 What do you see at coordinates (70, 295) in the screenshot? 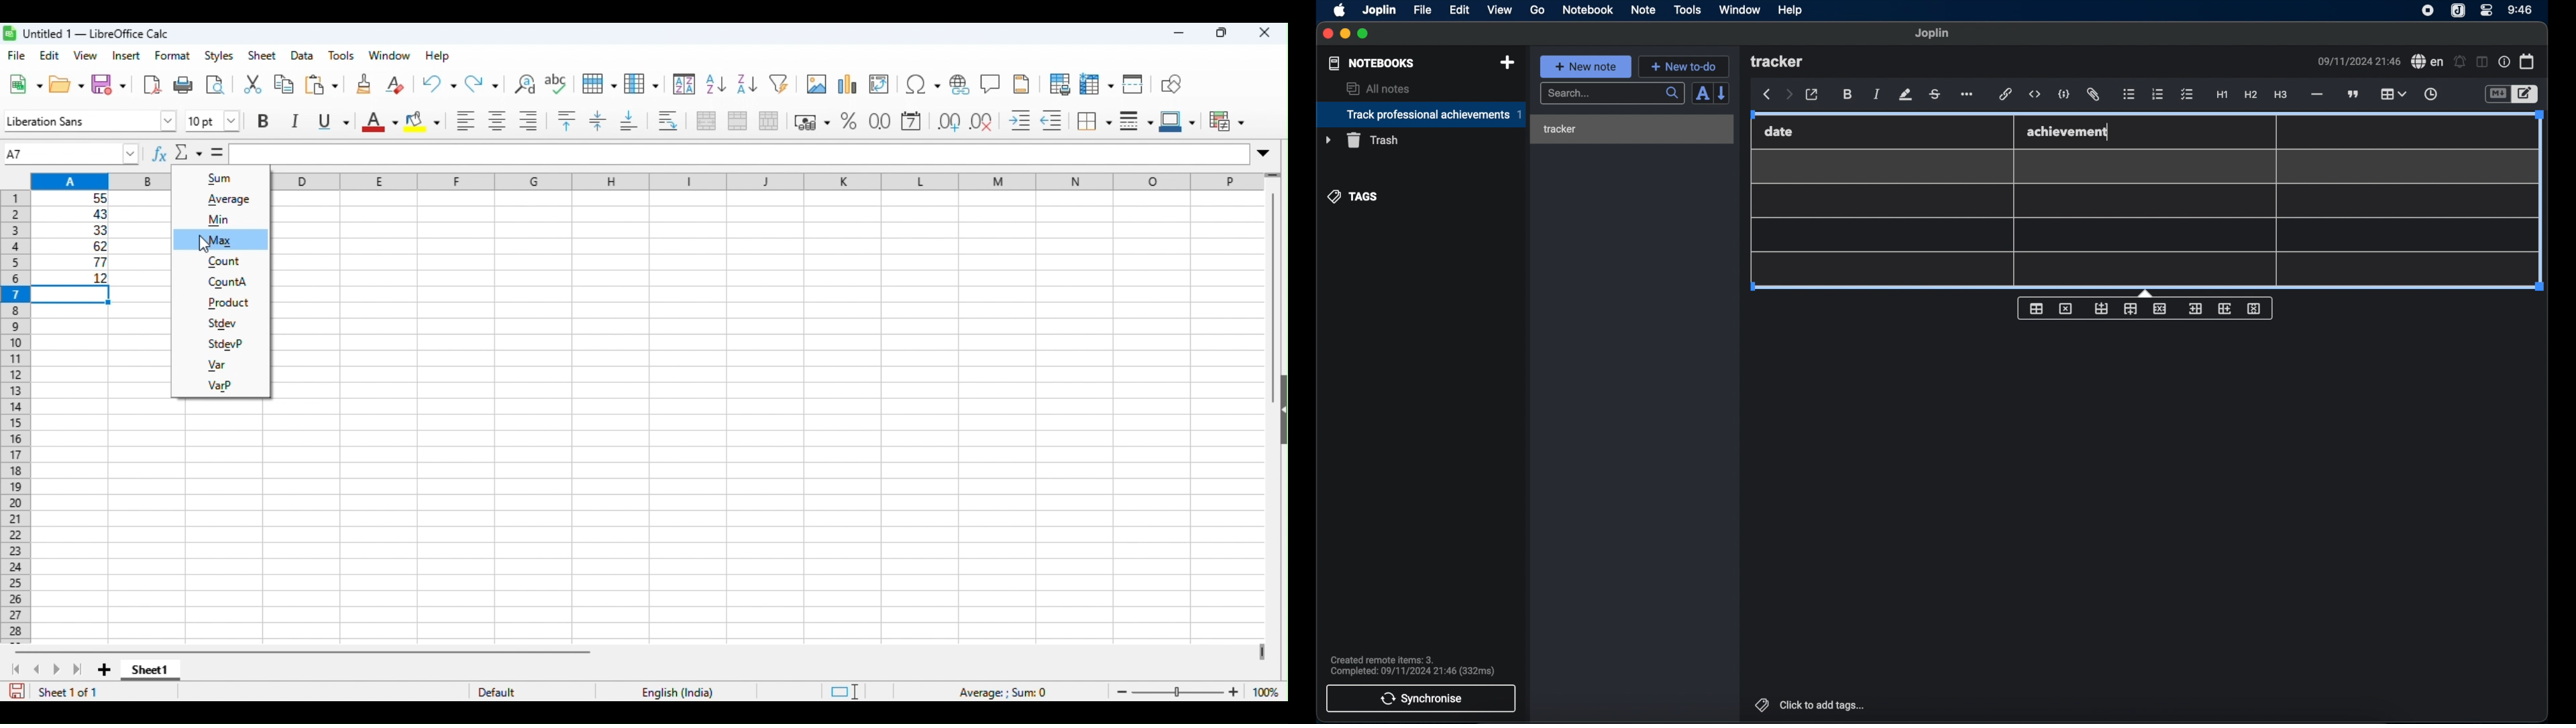
I see `selected cell` at bounding box center [70, 295].